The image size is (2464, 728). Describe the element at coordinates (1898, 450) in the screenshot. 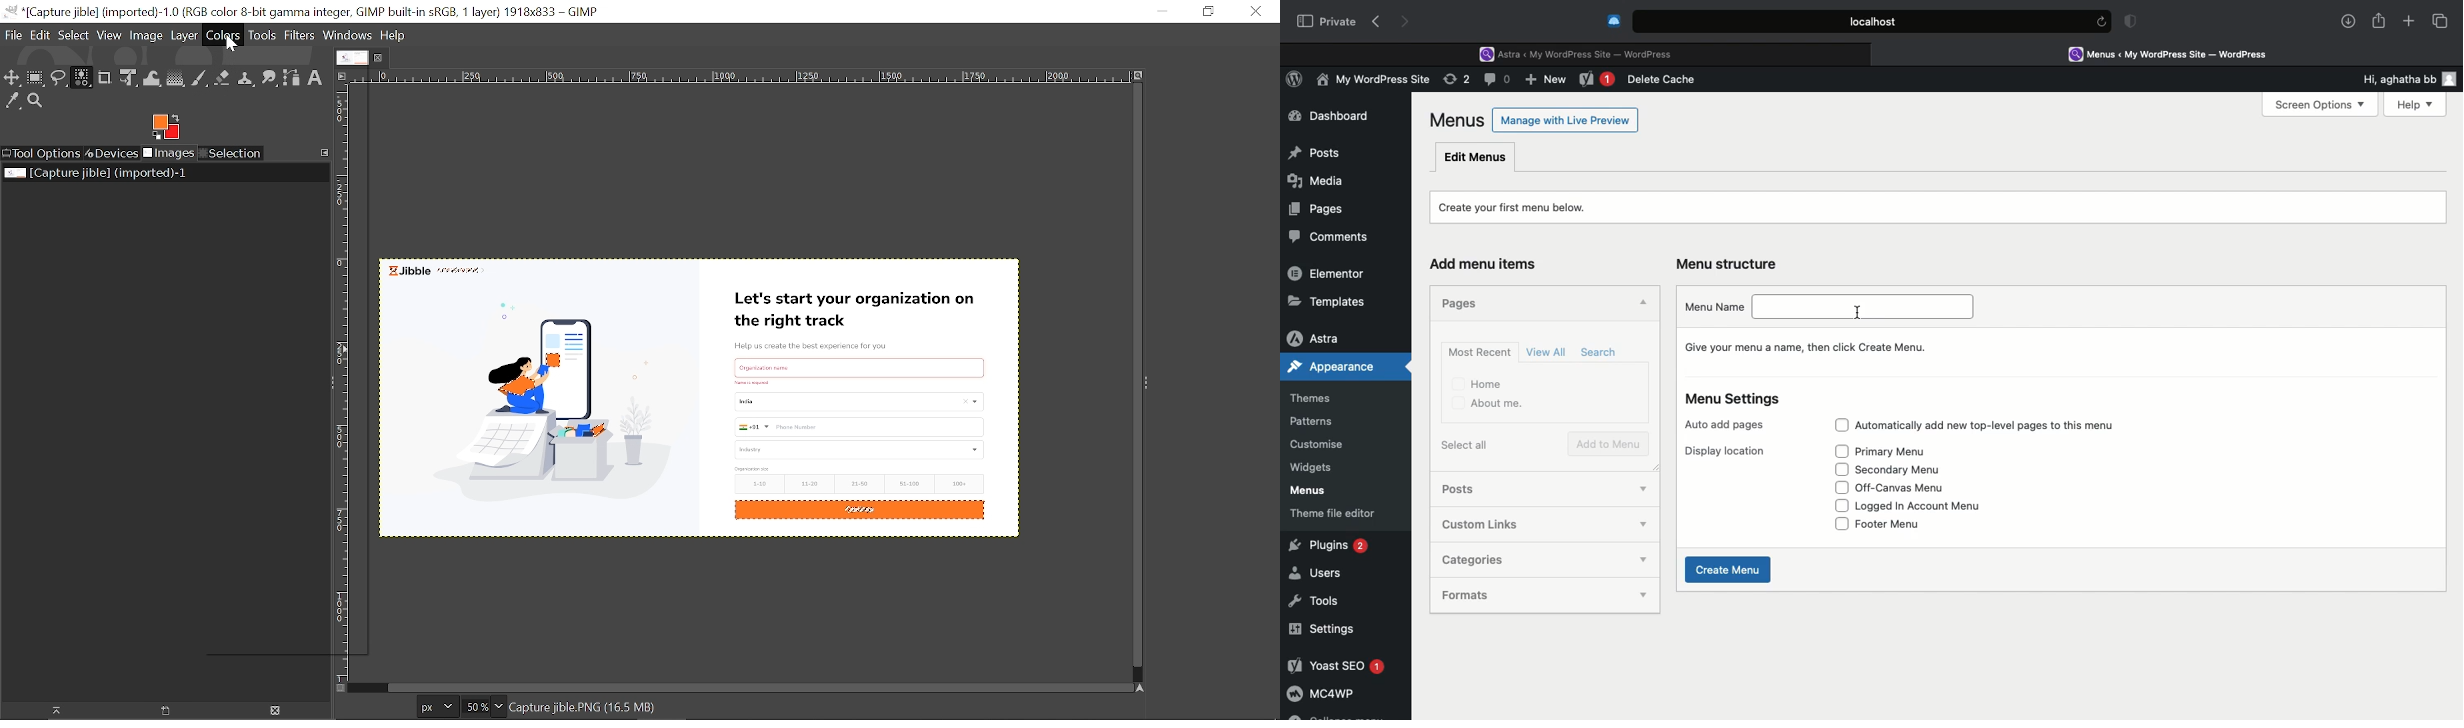

I see `Primary menu` at that location.